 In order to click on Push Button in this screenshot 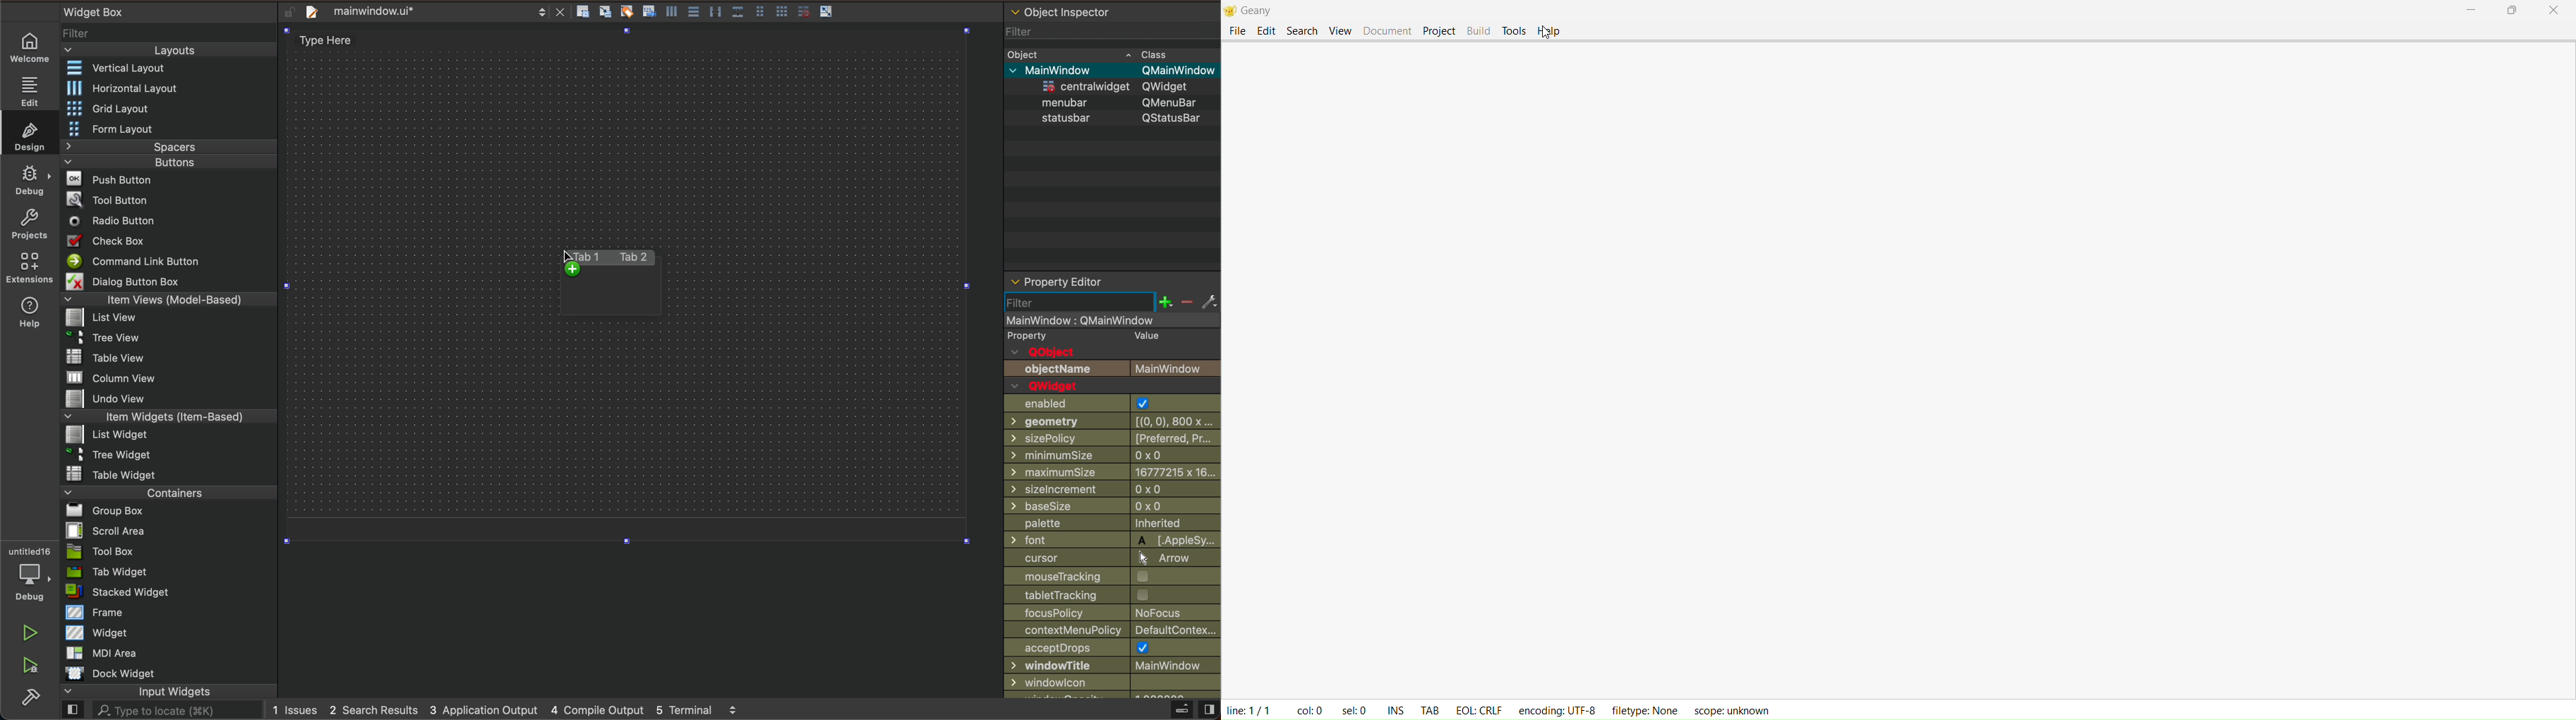, I will do `click(102, 179)`.